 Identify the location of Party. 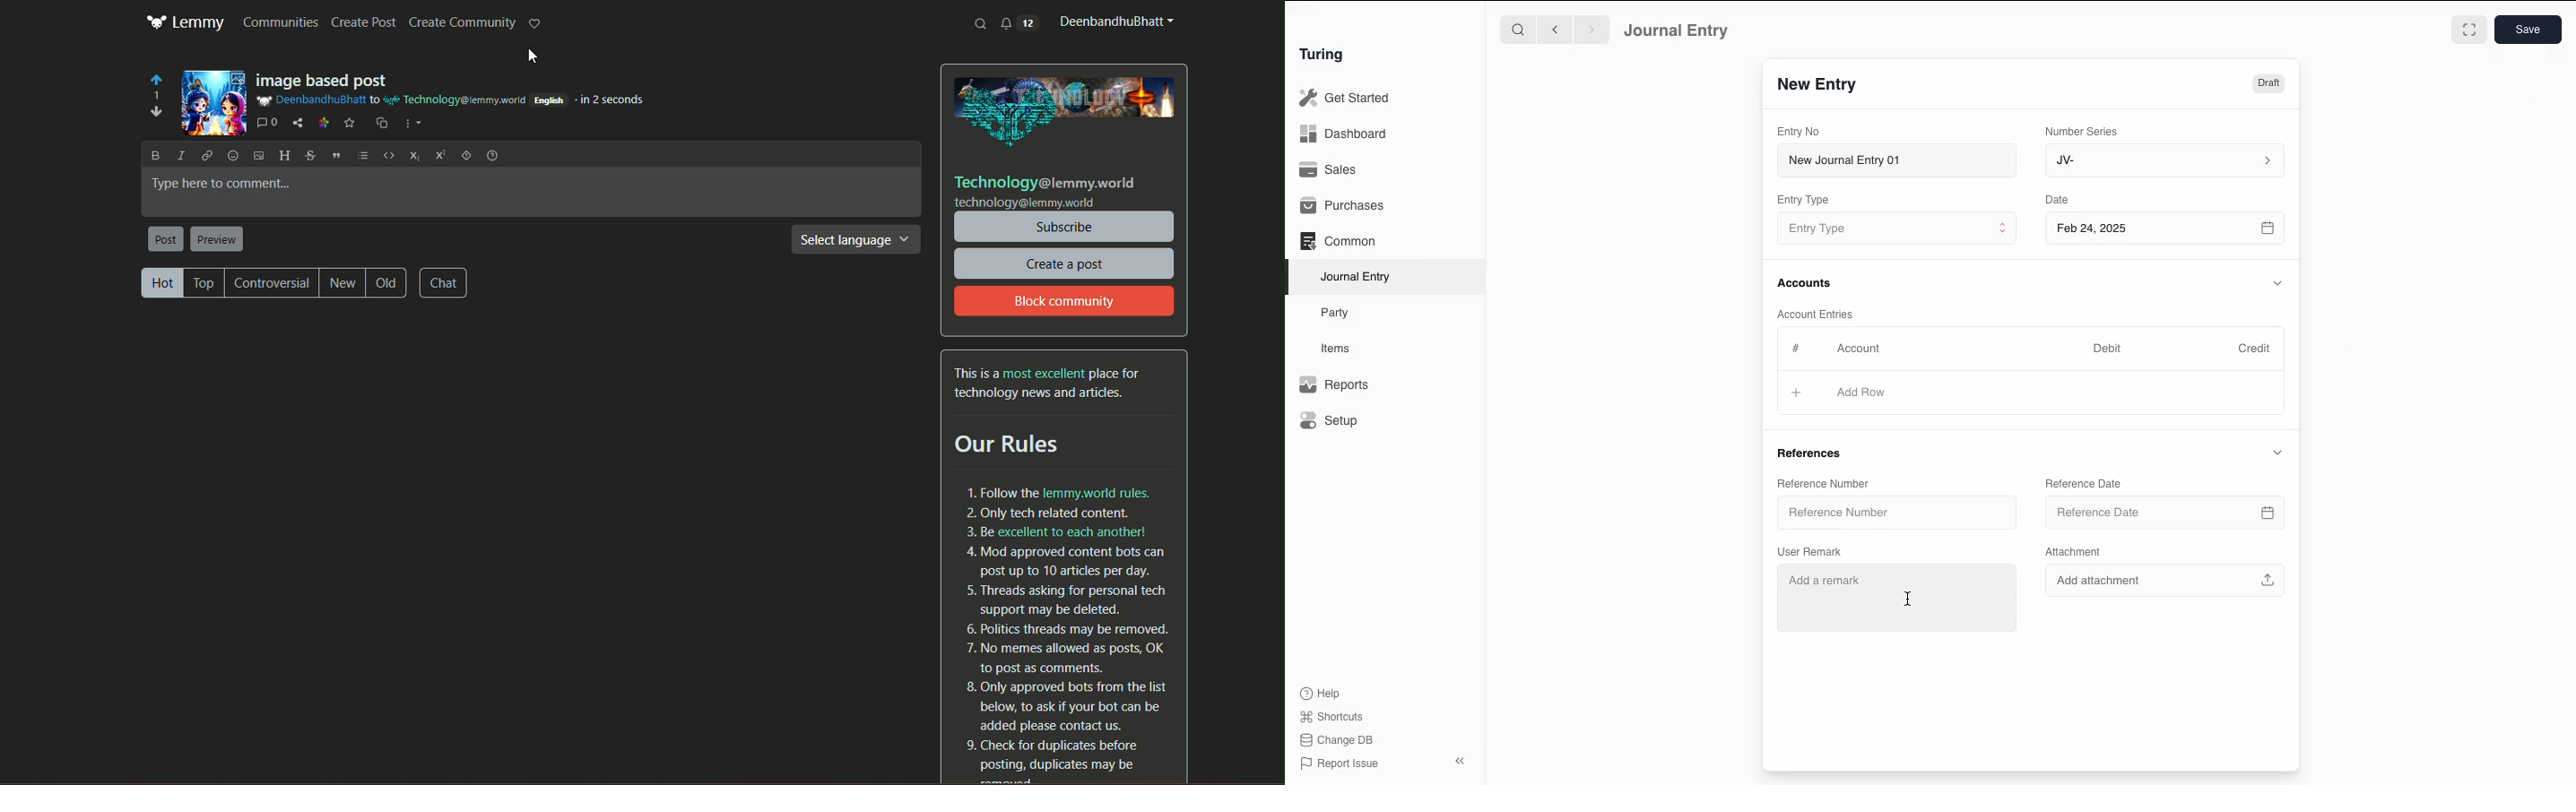
(1340, 314).